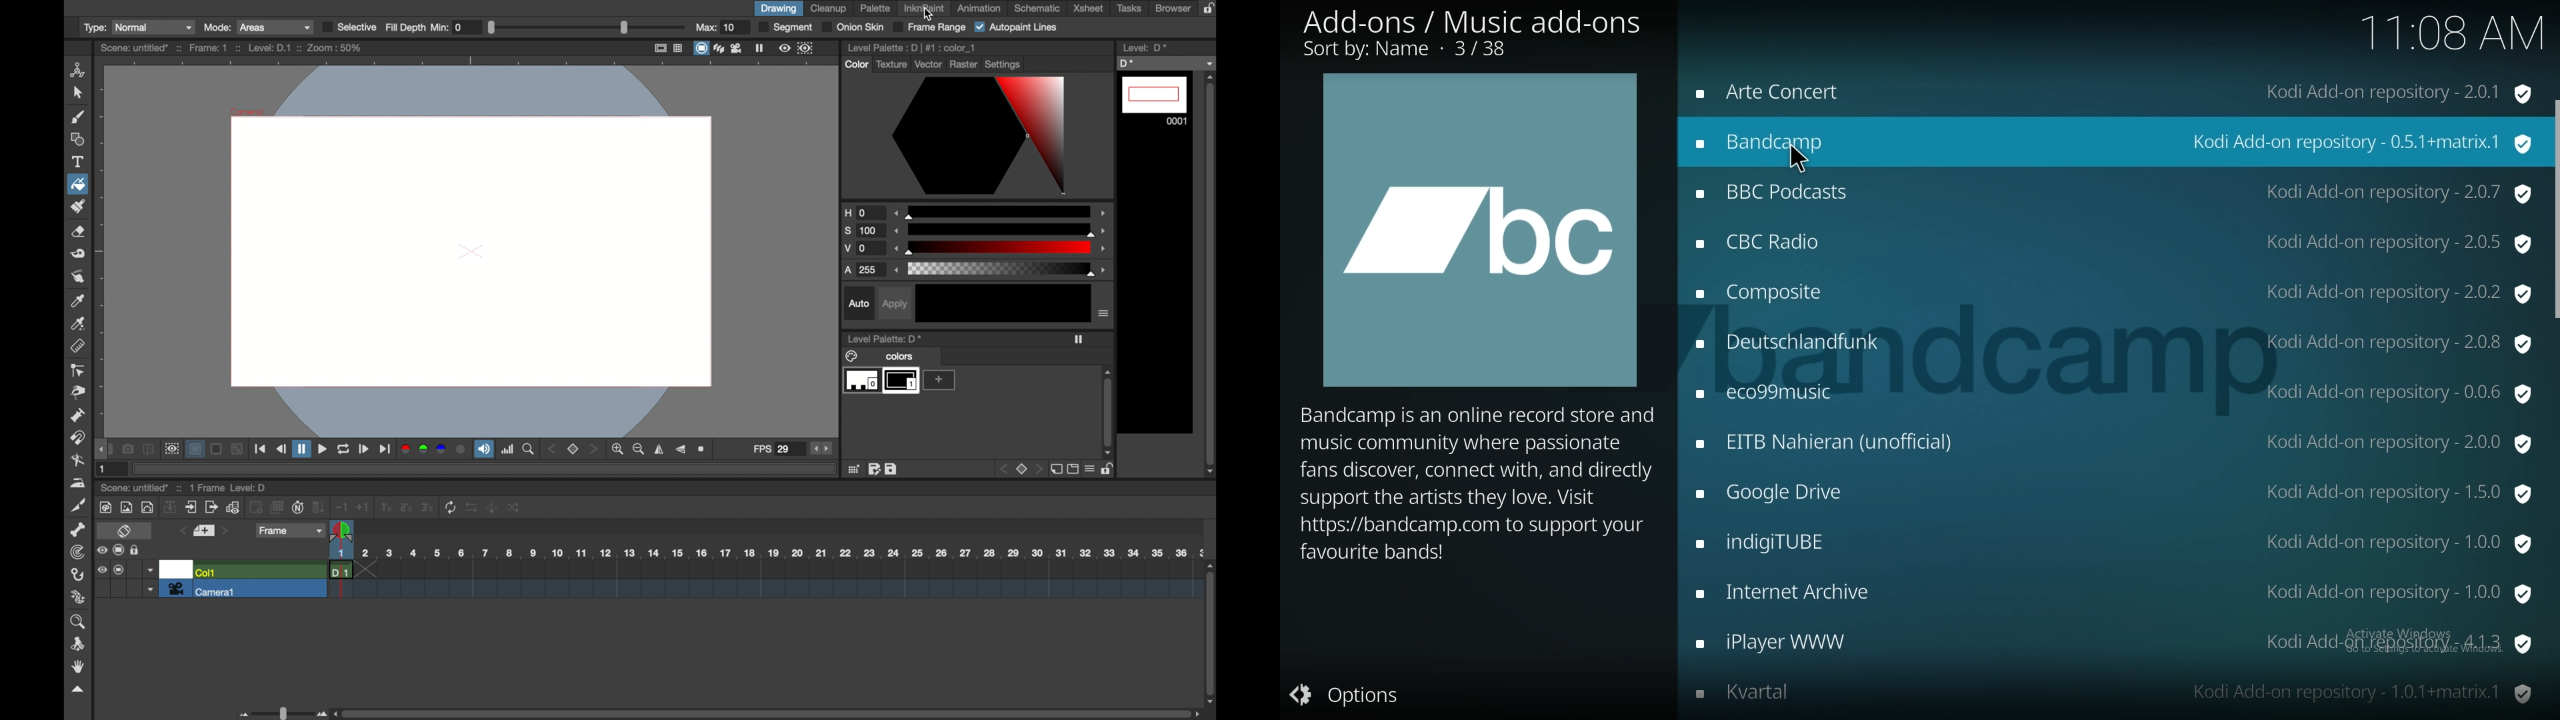  I want to click on film, so click(737, 48).